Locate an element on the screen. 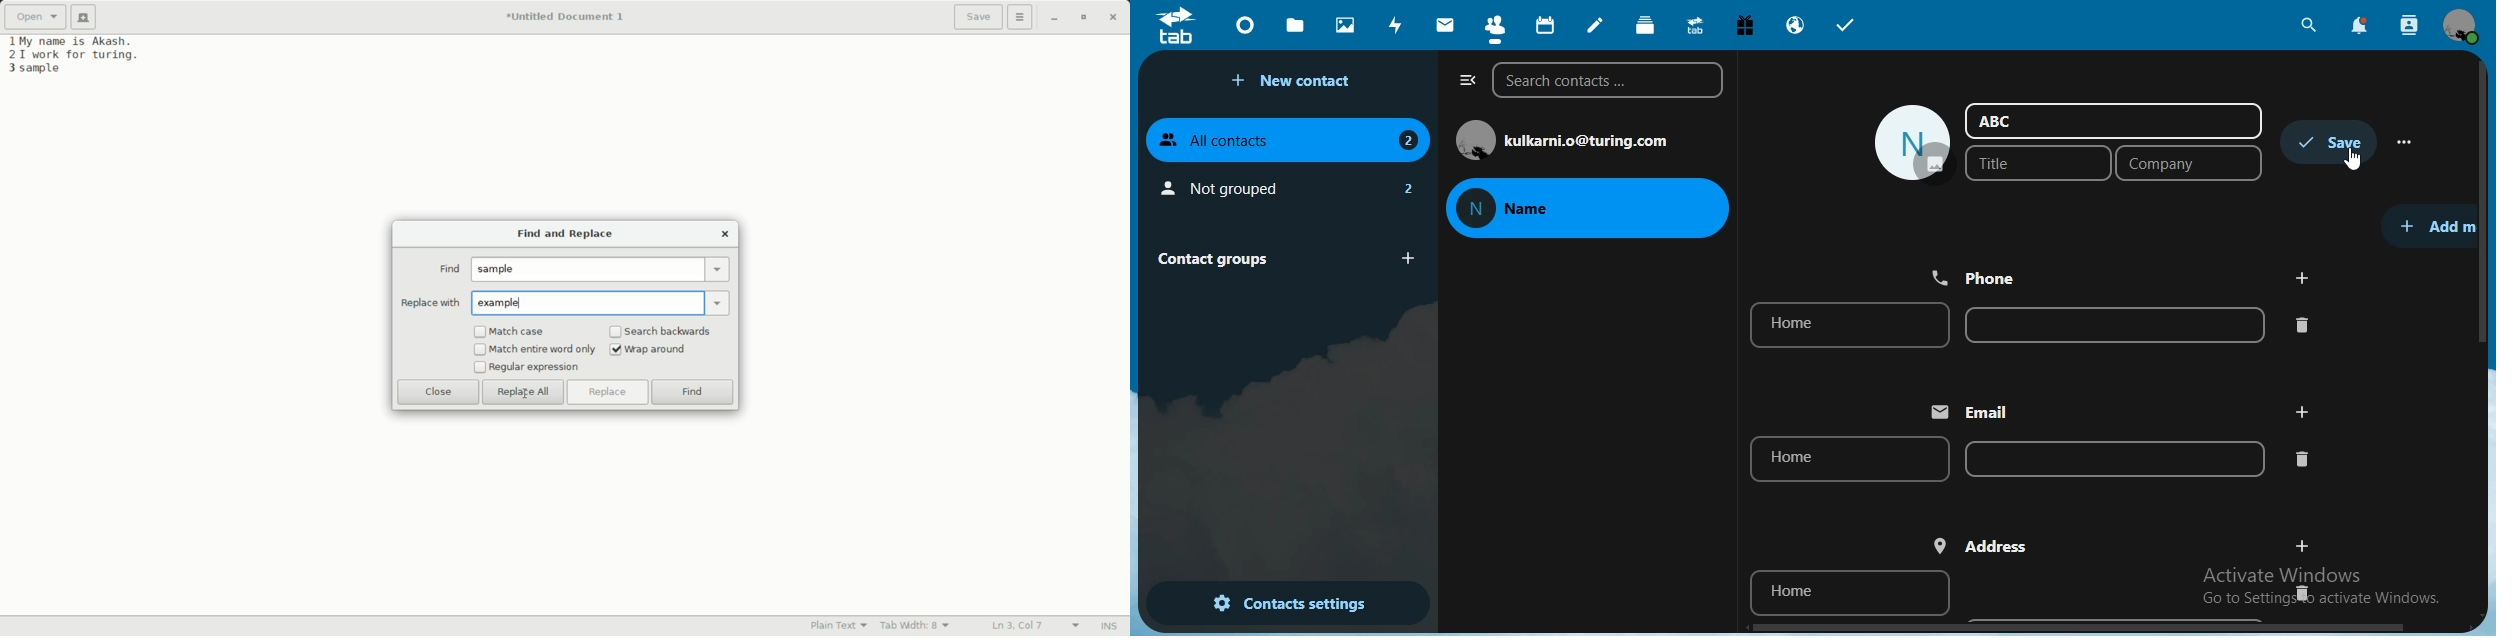 This screenshot has height=644, width=2520. home is located at coordinates (1851, 592).